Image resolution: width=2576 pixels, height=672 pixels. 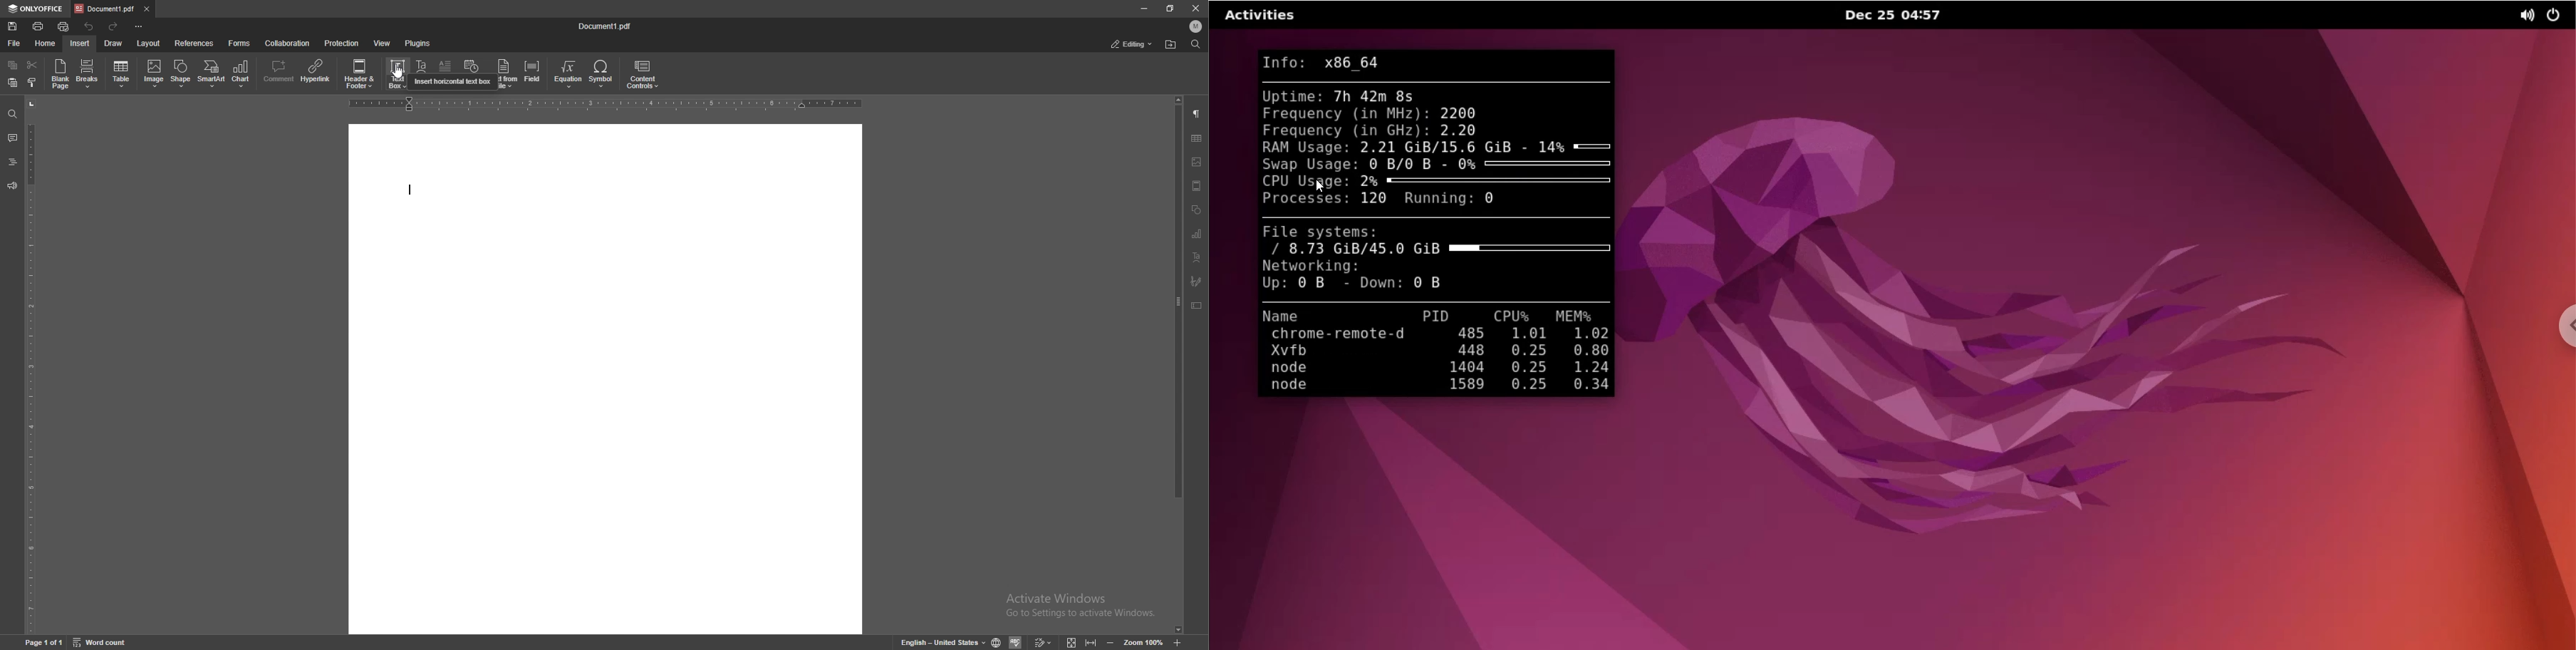 I want to click on chart, so click(x=1196, y=234).